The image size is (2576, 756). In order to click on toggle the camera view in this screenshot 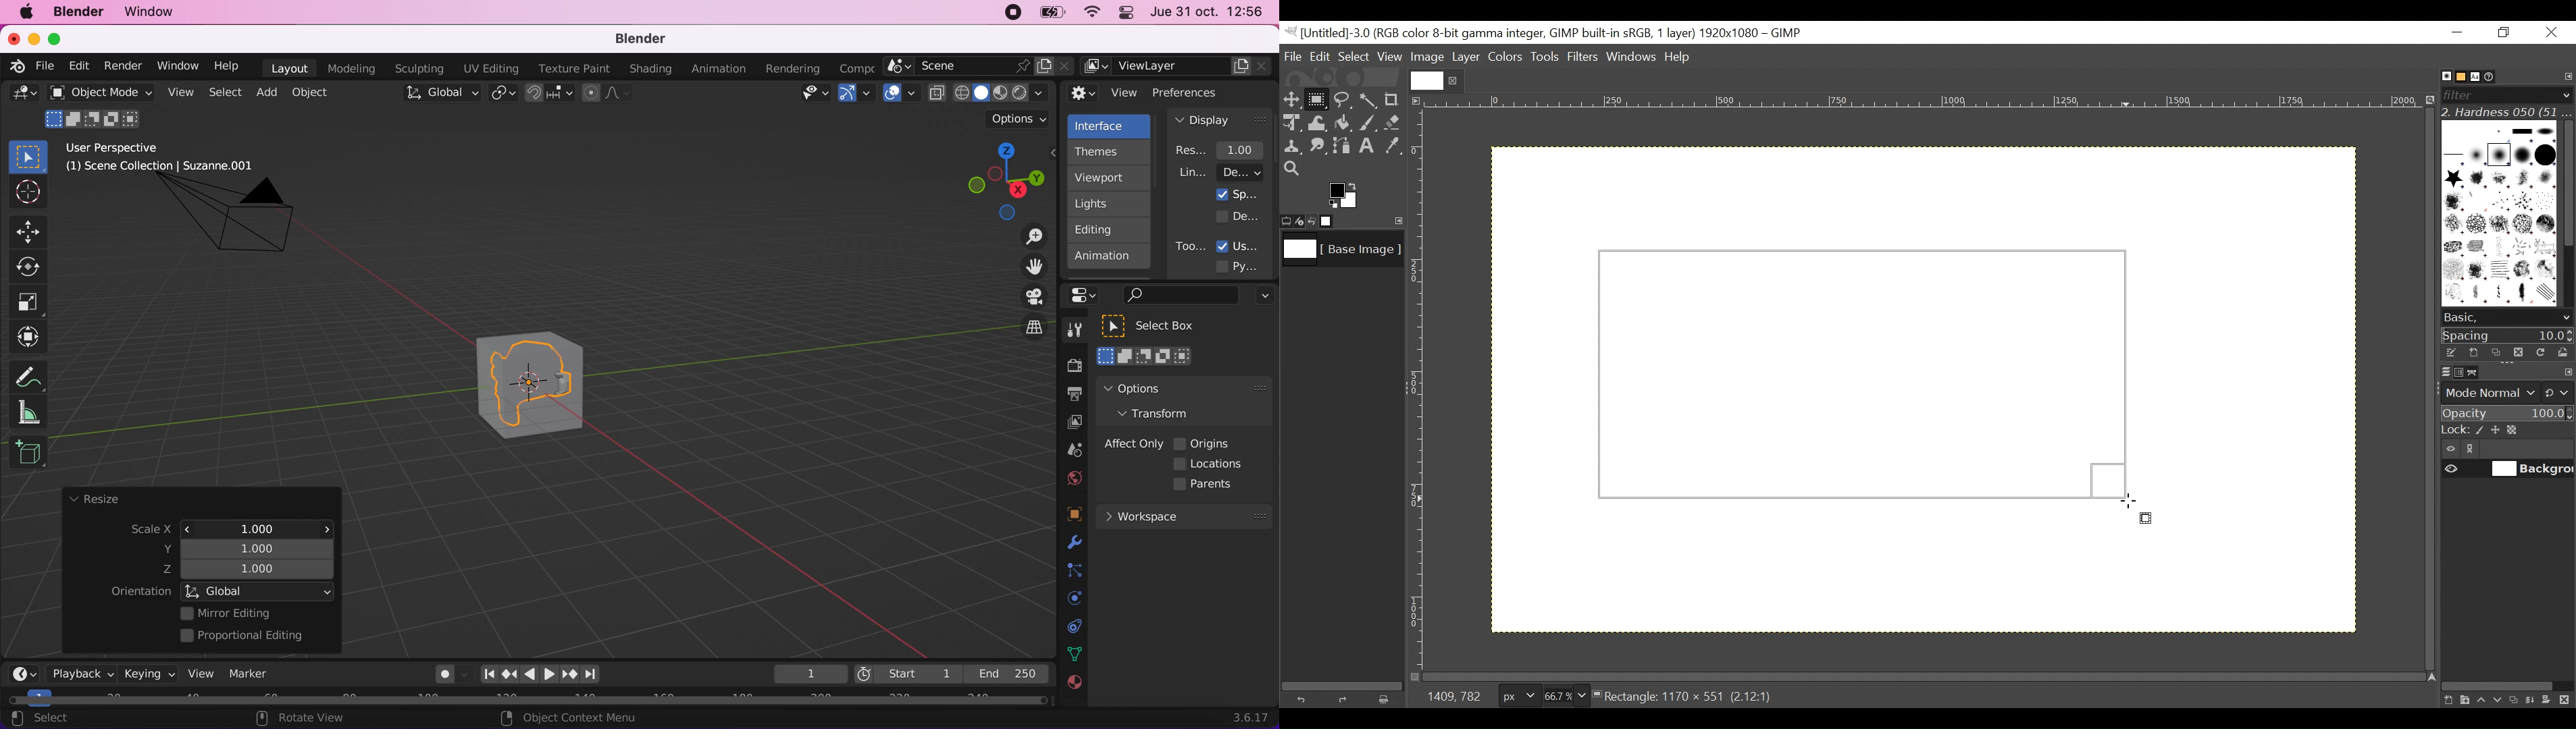, I will do `click(1028, 298)`.